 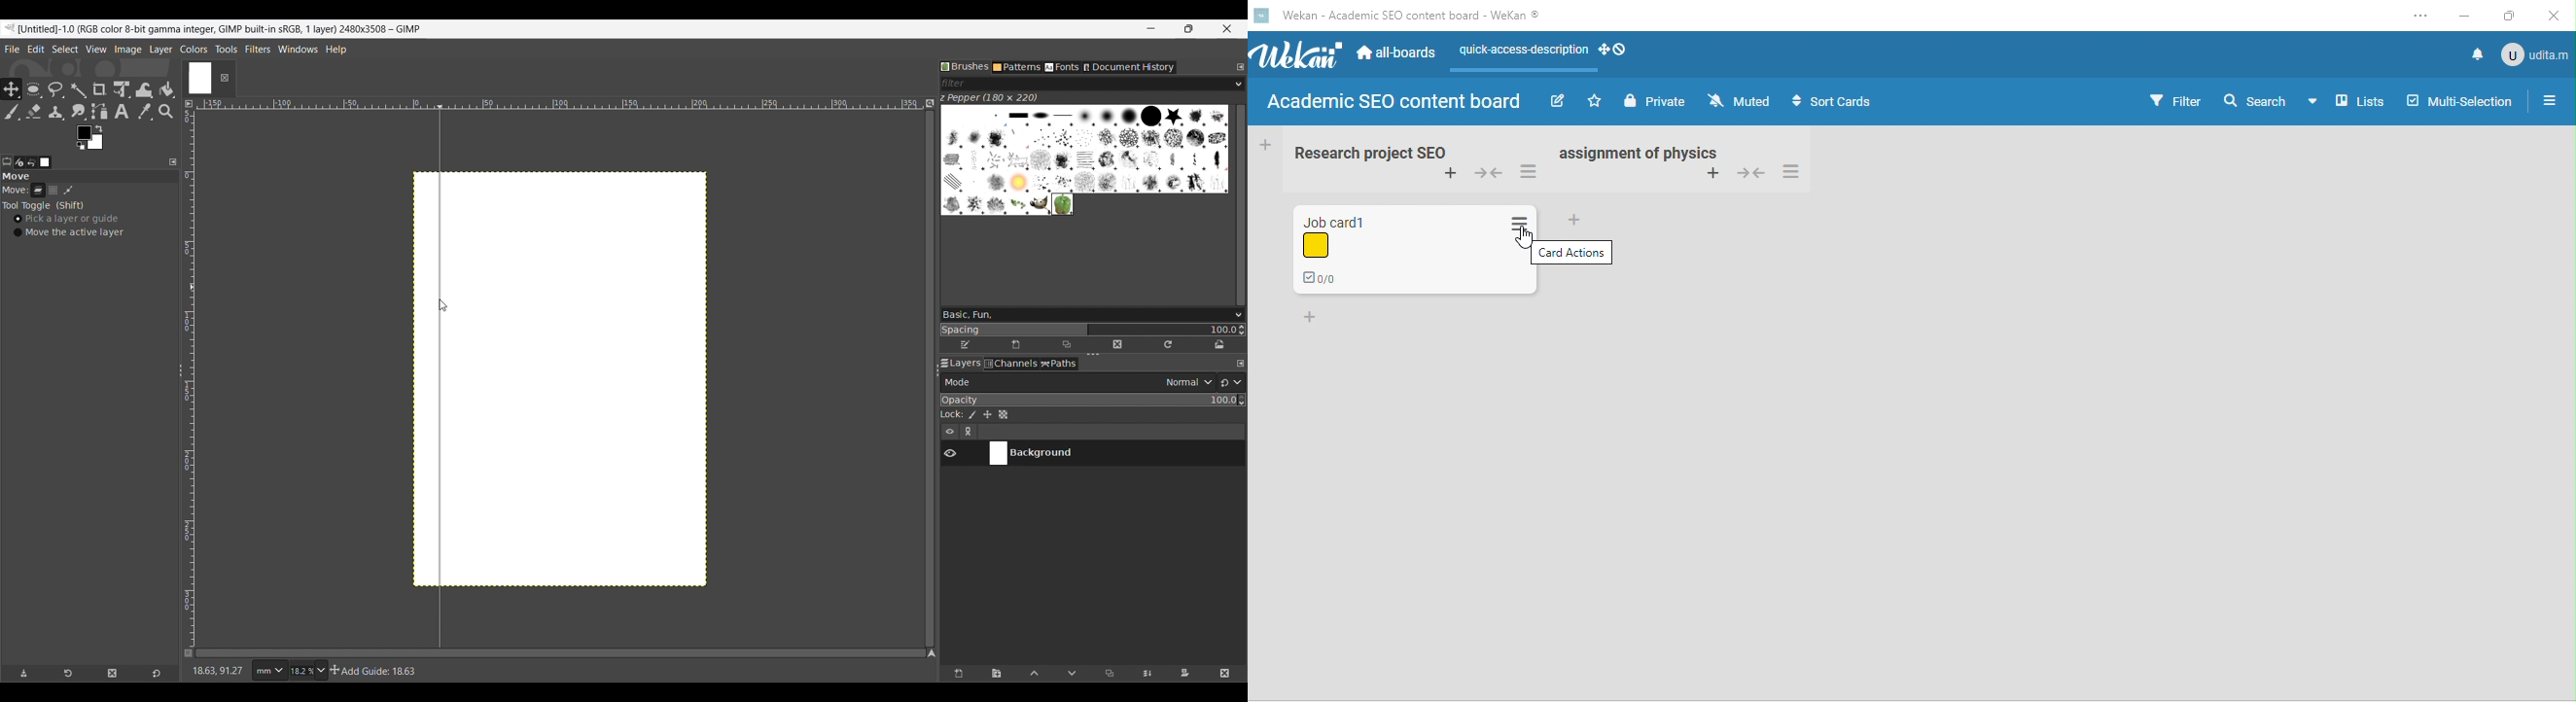 What do you see at coordinates (2536, 53) in the screenshot?
I see `admin` at bounding box center [2536, 53].